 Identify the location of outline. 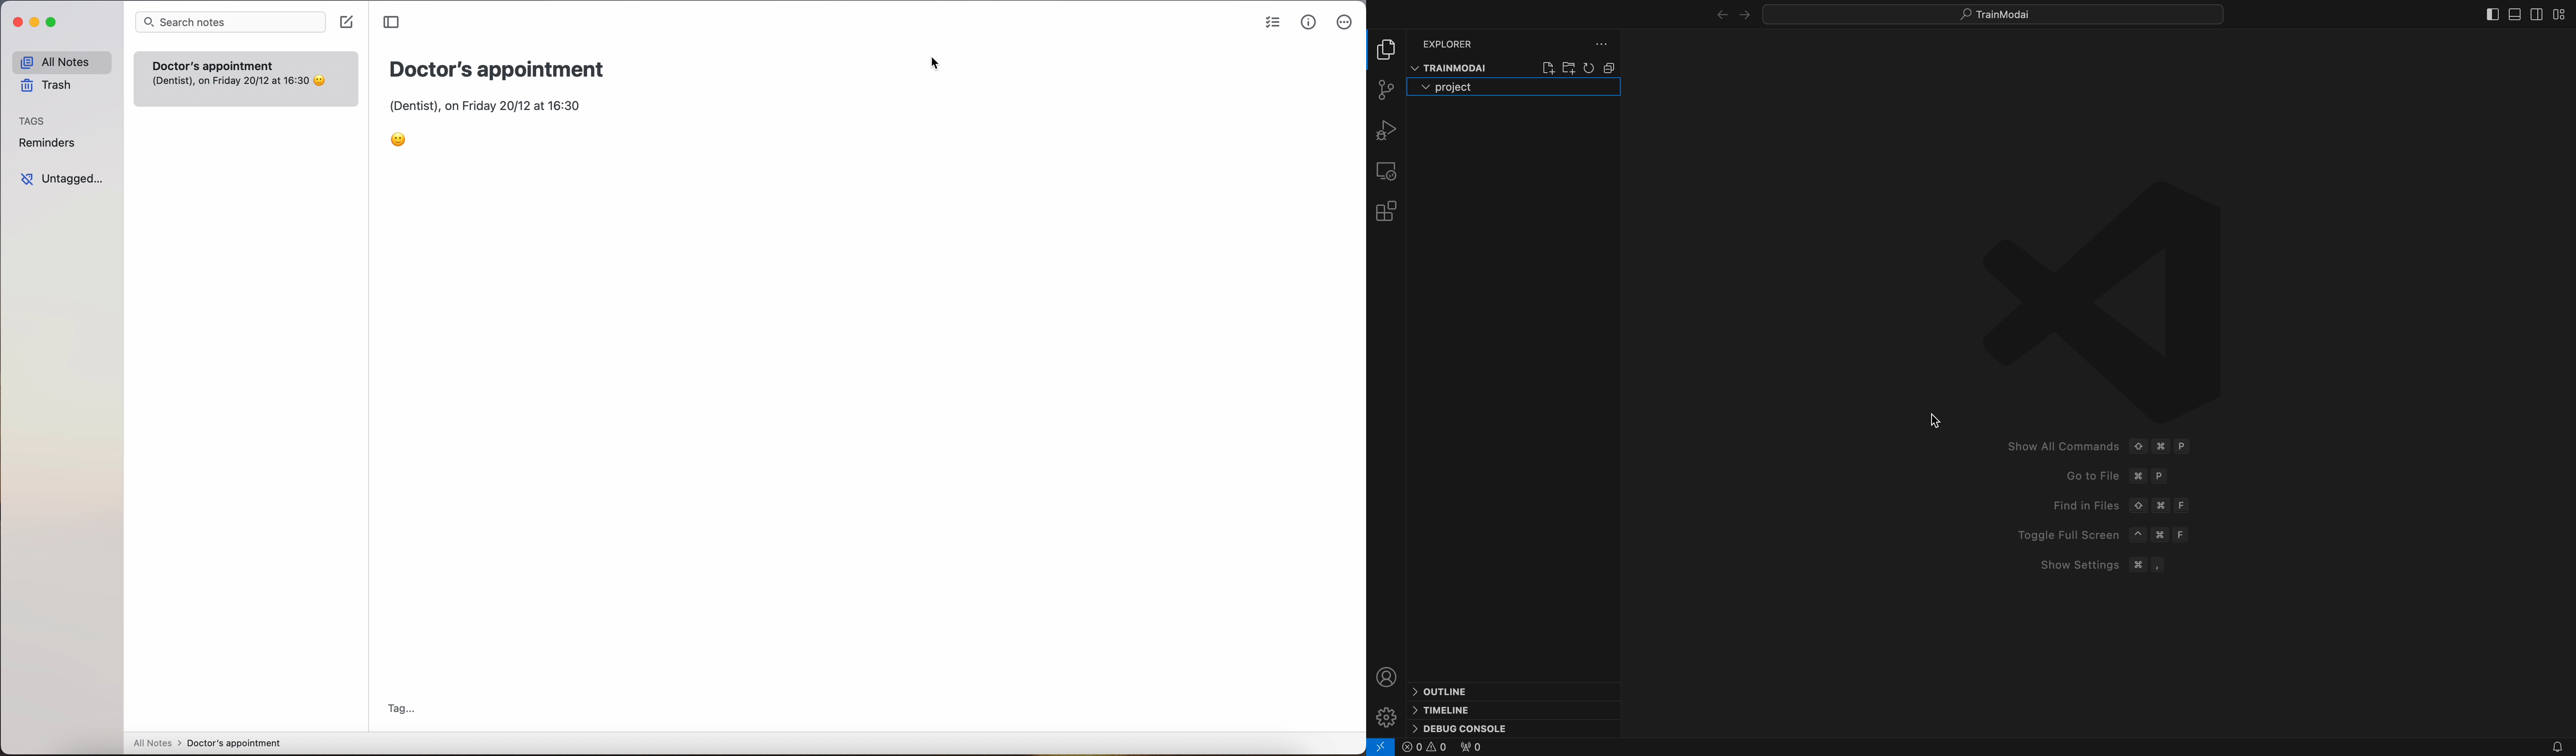
(1449, 690).